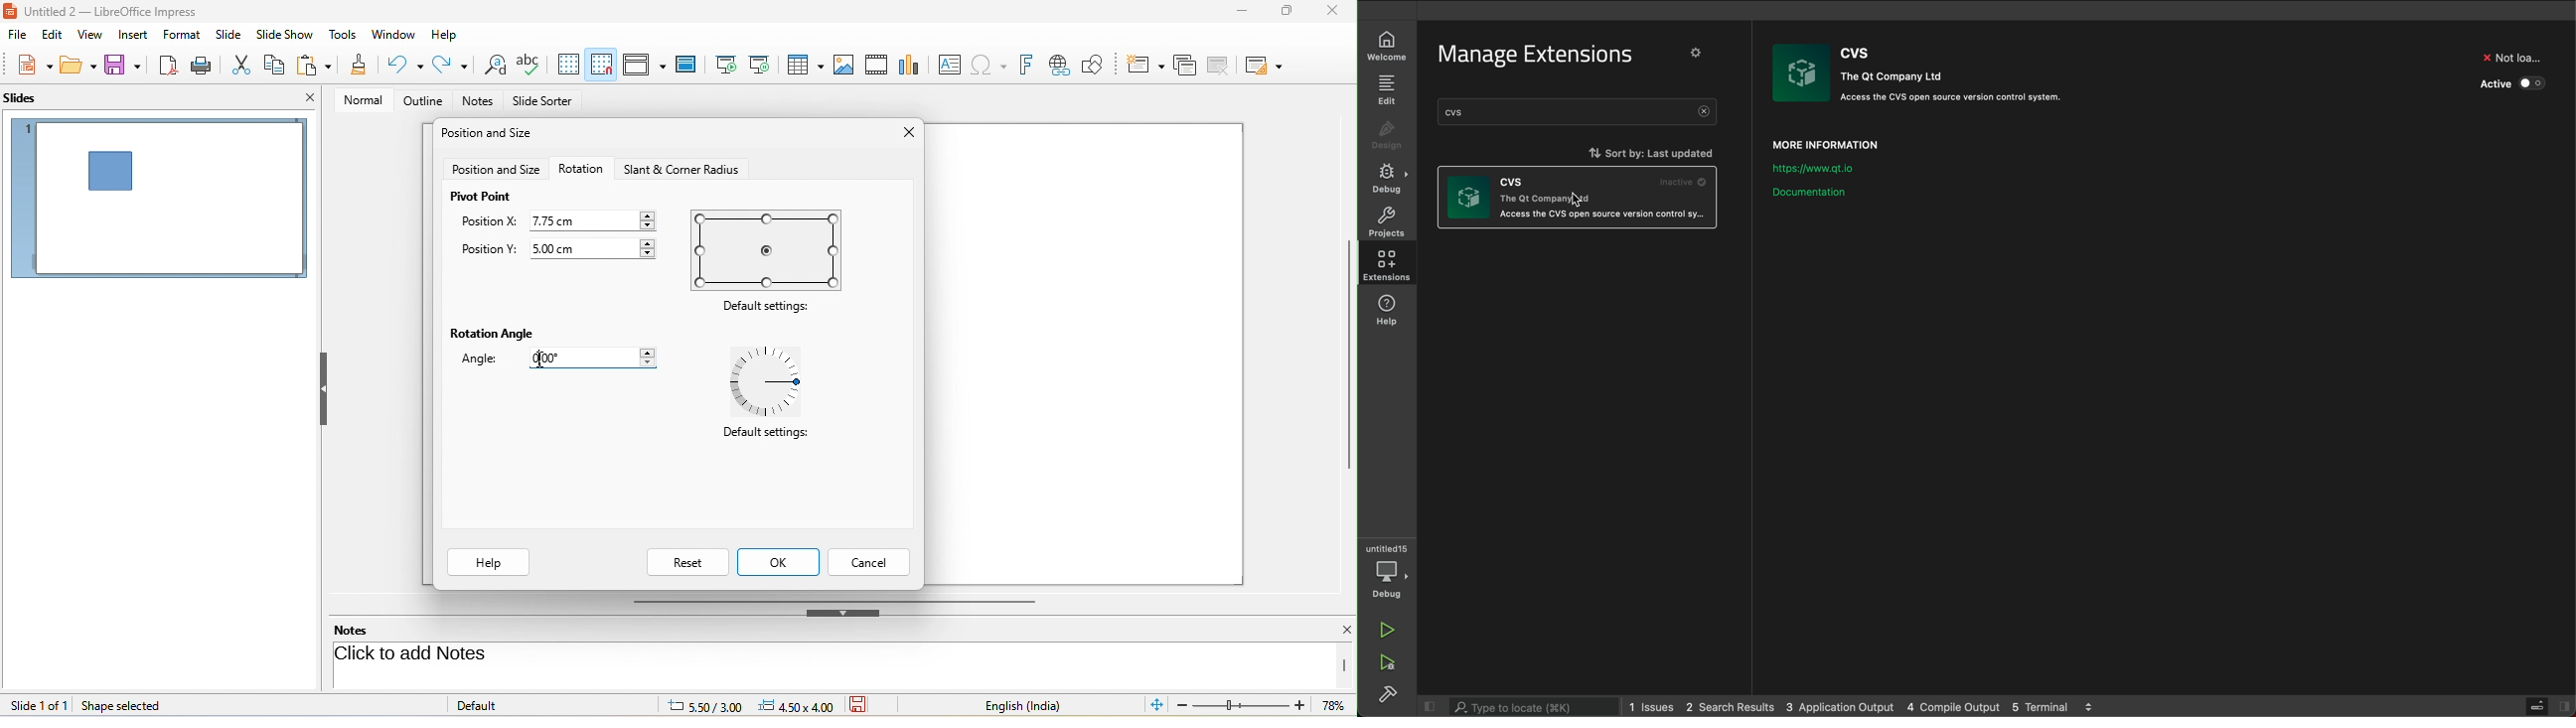 The height and width of the screenshot is (728, 2576). Describe the element at coordinates (770, 249) in the screenshot. I see `default settings` at that location.